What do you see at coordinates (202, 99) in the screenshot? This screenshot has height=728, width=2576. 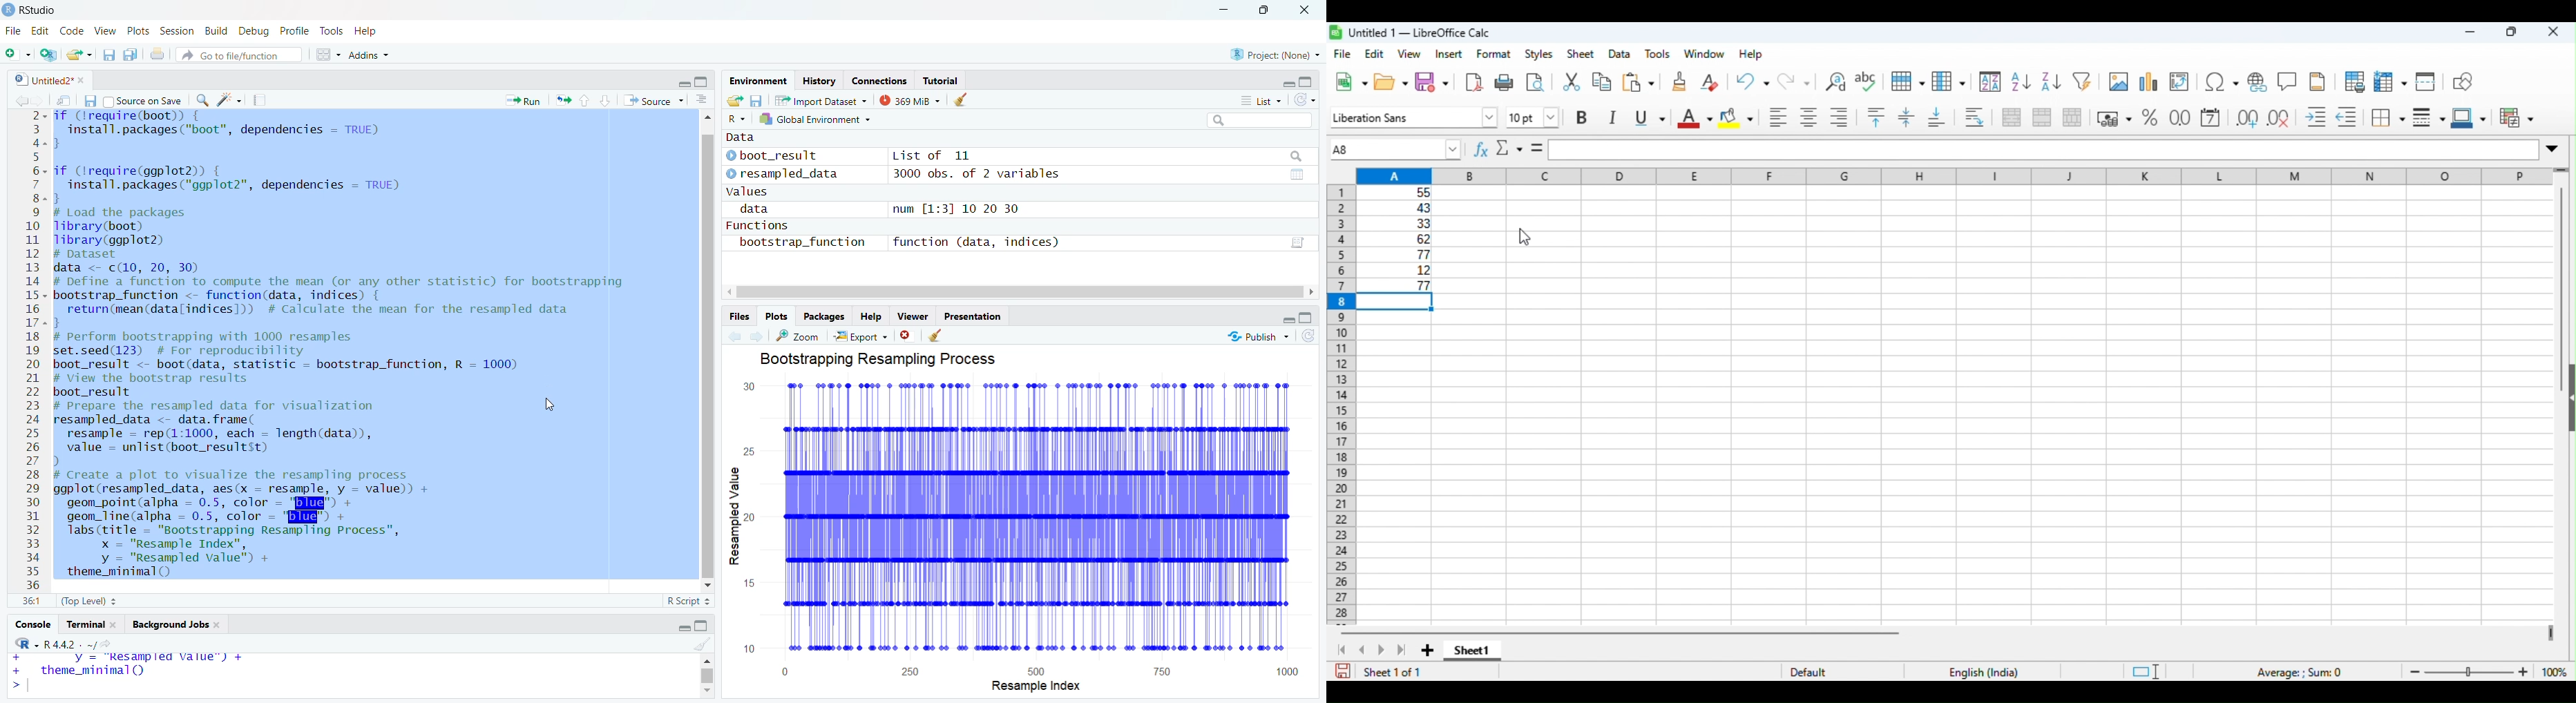 I see `find/replace` at bounding box center [202, 99].